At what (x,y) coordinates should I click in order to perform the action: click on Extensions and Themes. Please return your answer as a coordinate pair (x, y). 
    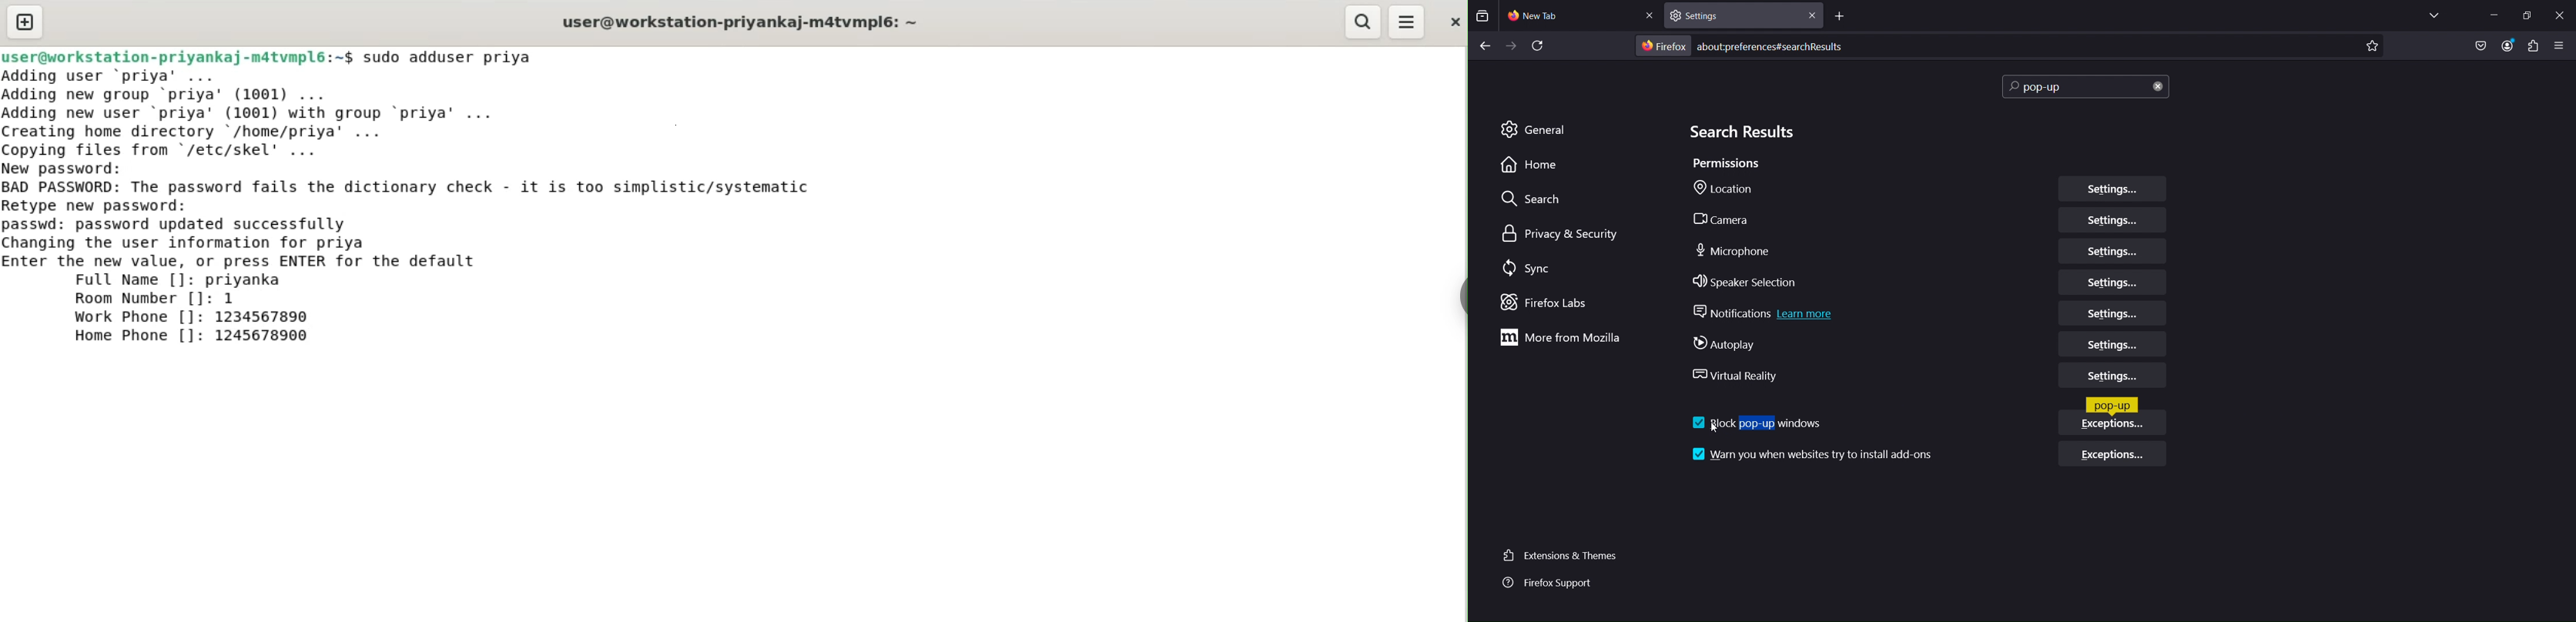
    Looking at the image, I should click on (1564, 555).